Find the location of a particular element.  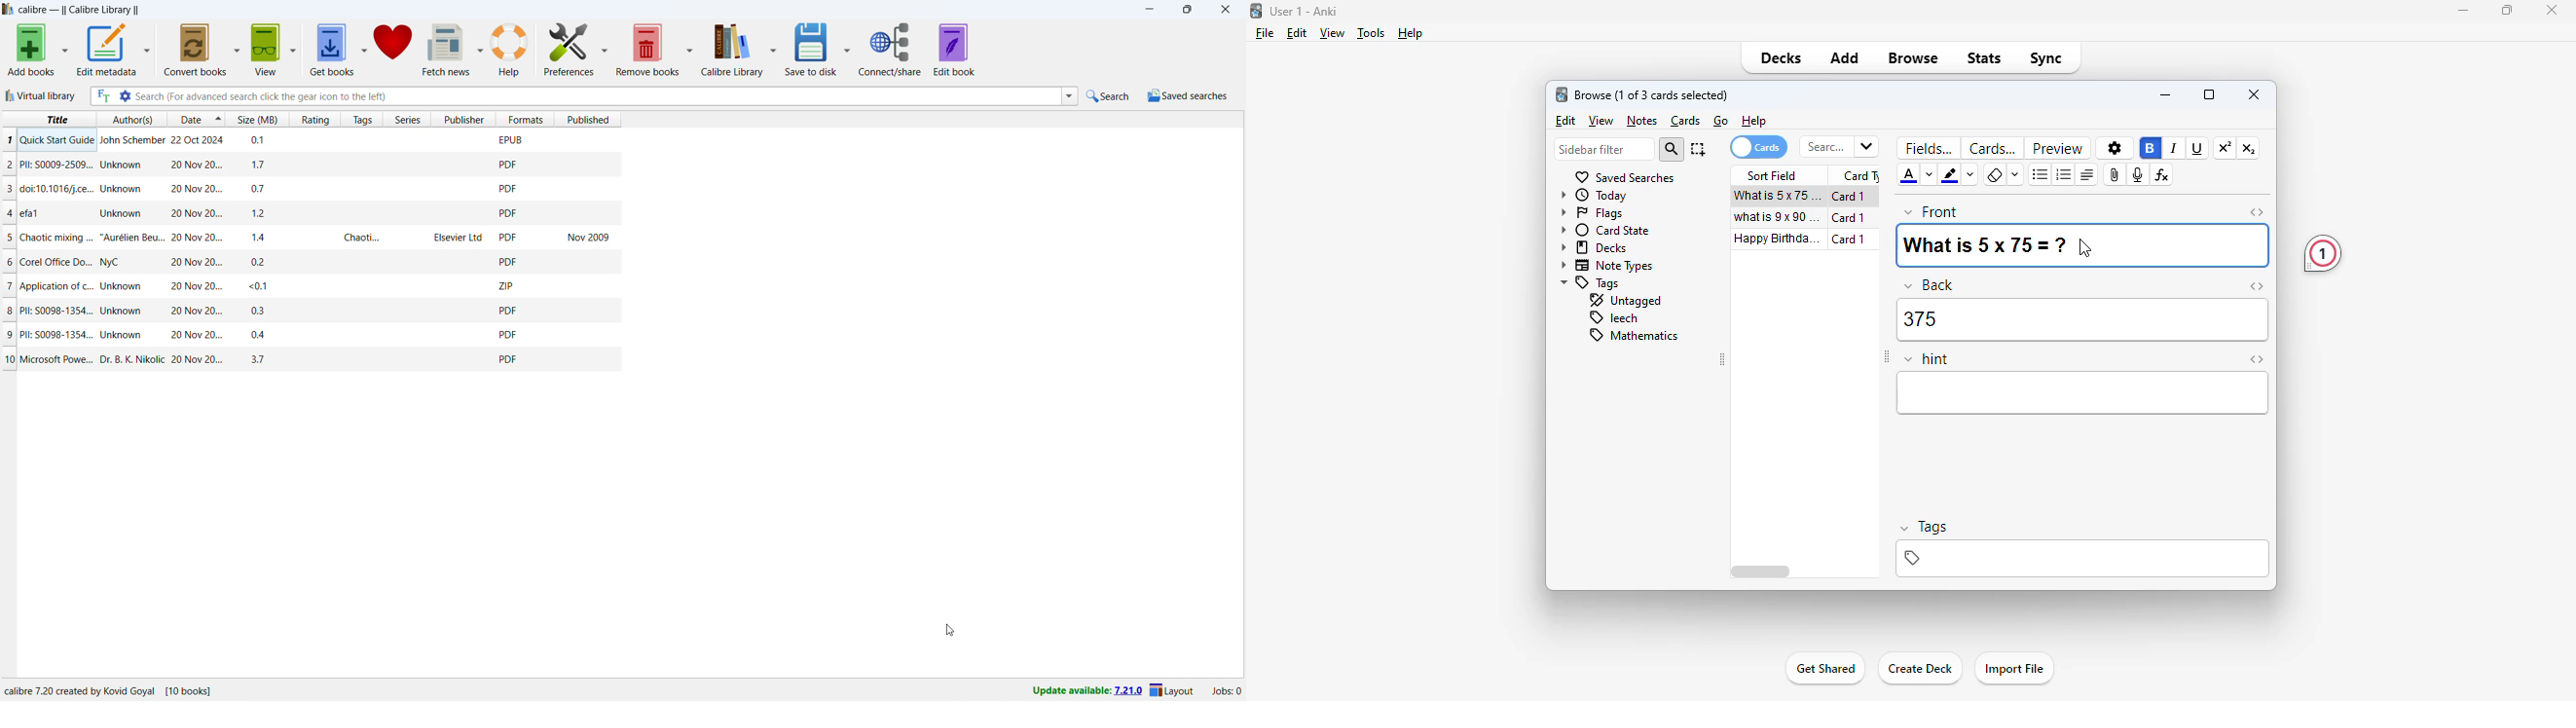

tags is located at coordinates (2084, 559).